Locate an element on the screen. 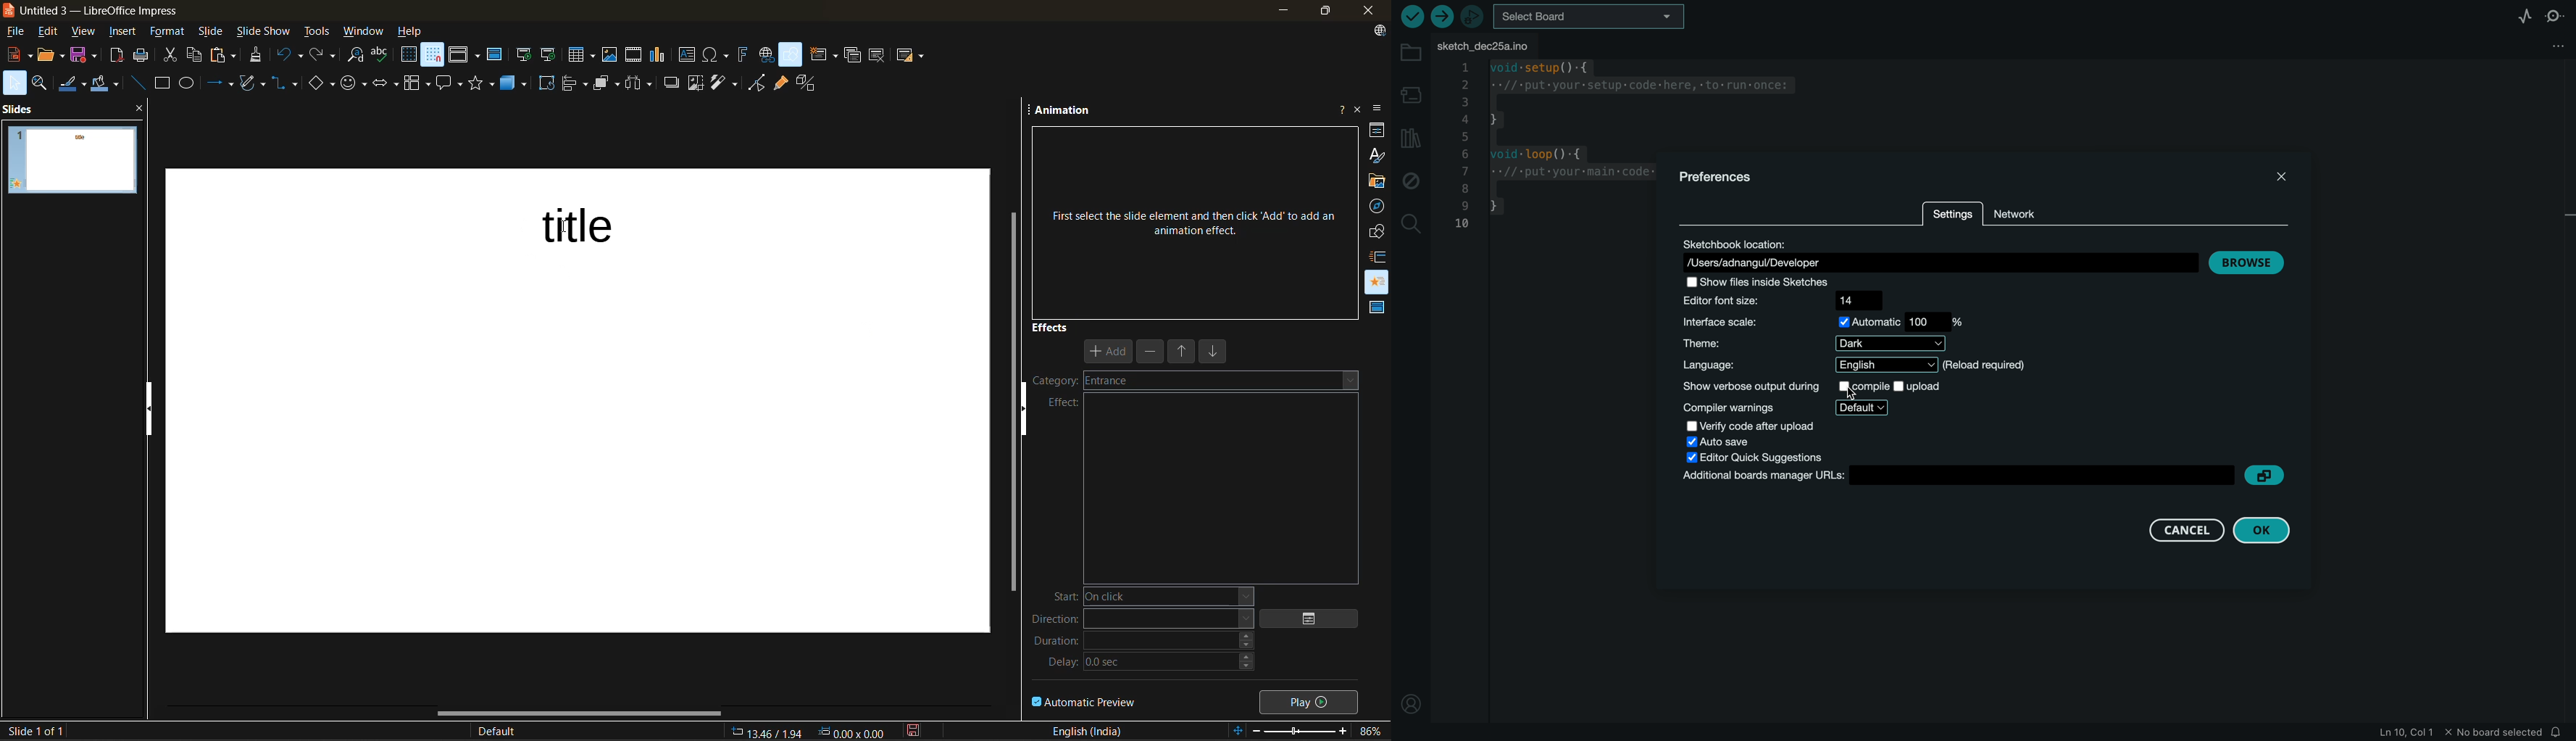 This screenshot has width=2576, height=756. update is located at coordinates (1382, 33).